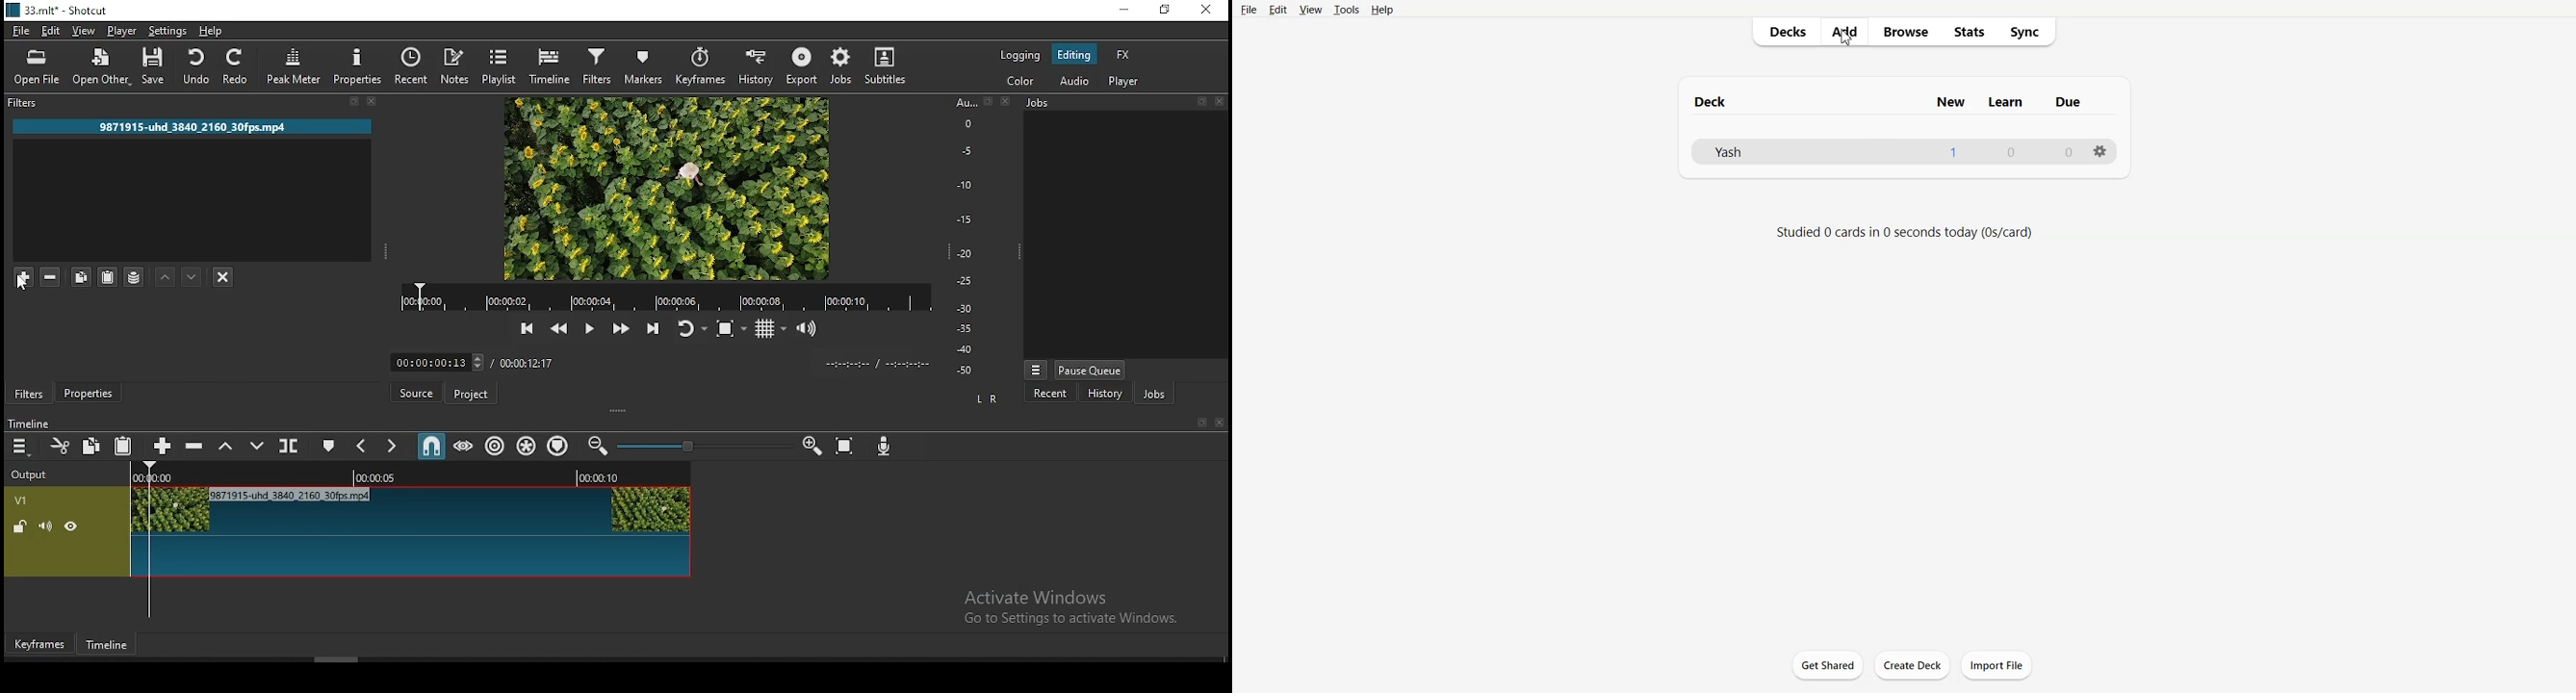 This screenshot has width=2576, height=700. I want to click on paste, so click(108, 277).